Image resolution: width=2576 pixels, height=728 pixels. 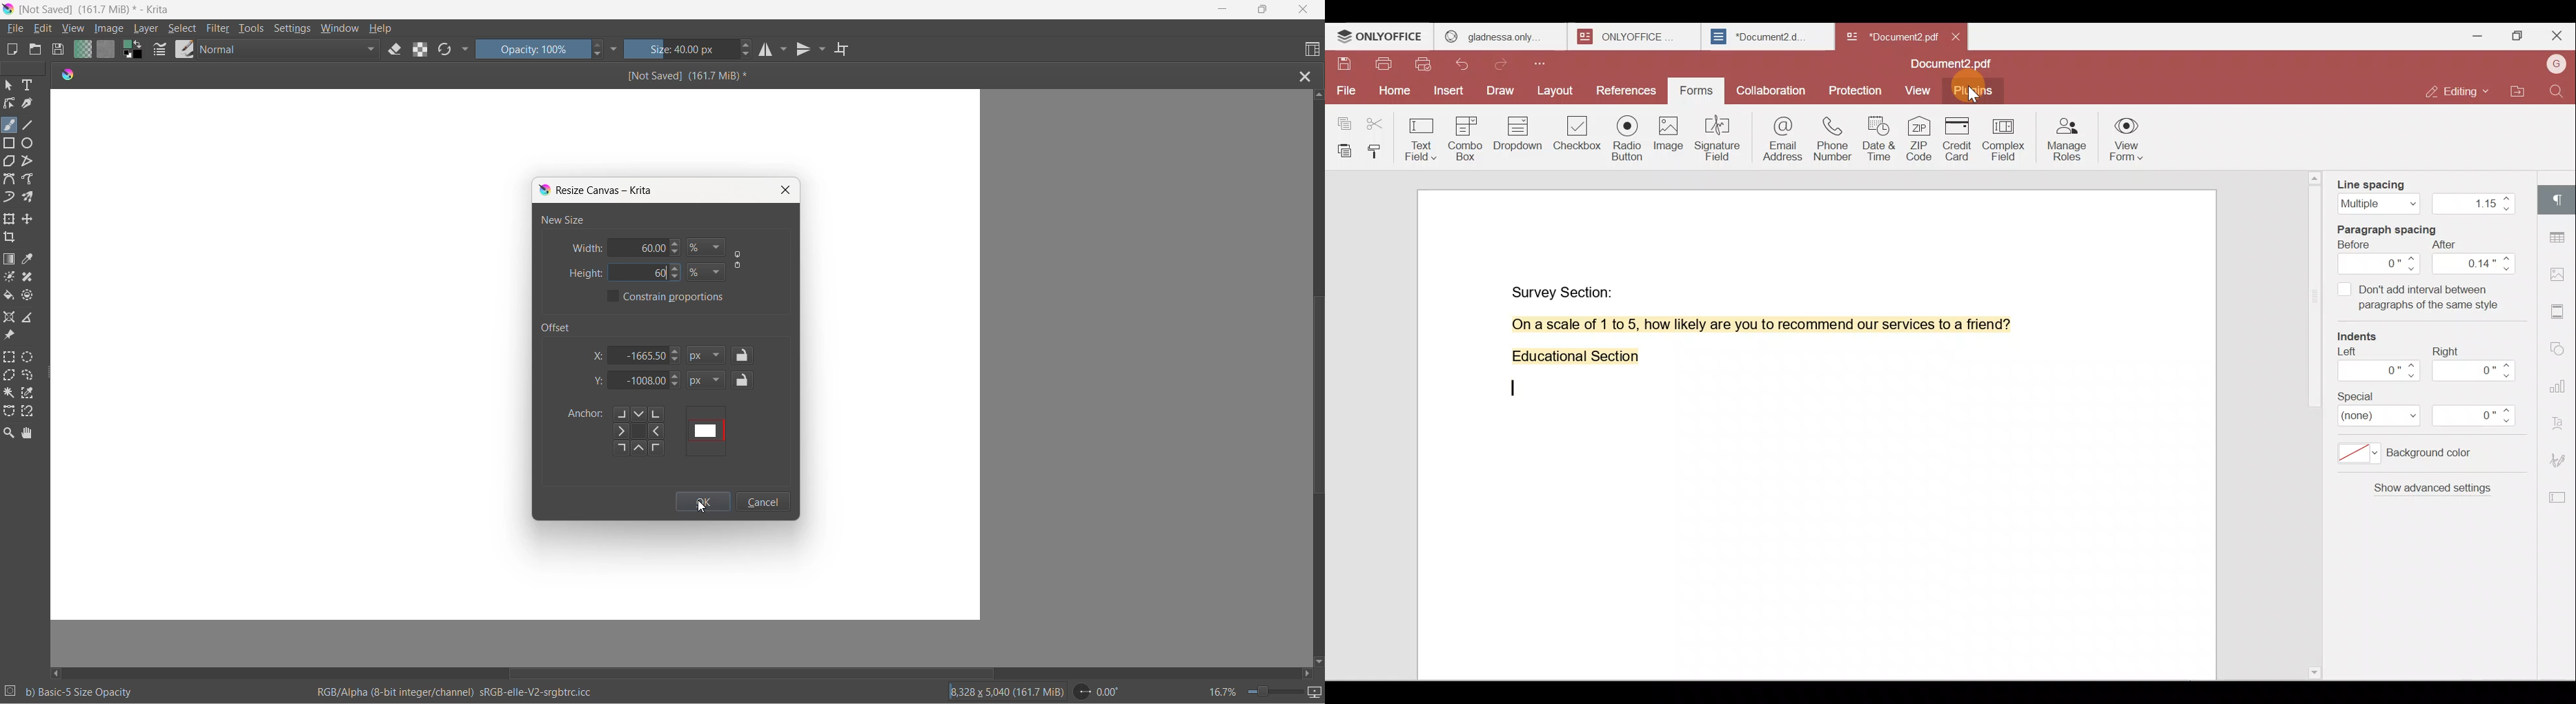 I want to click on ellipse tool, so click(x=28, y=142).